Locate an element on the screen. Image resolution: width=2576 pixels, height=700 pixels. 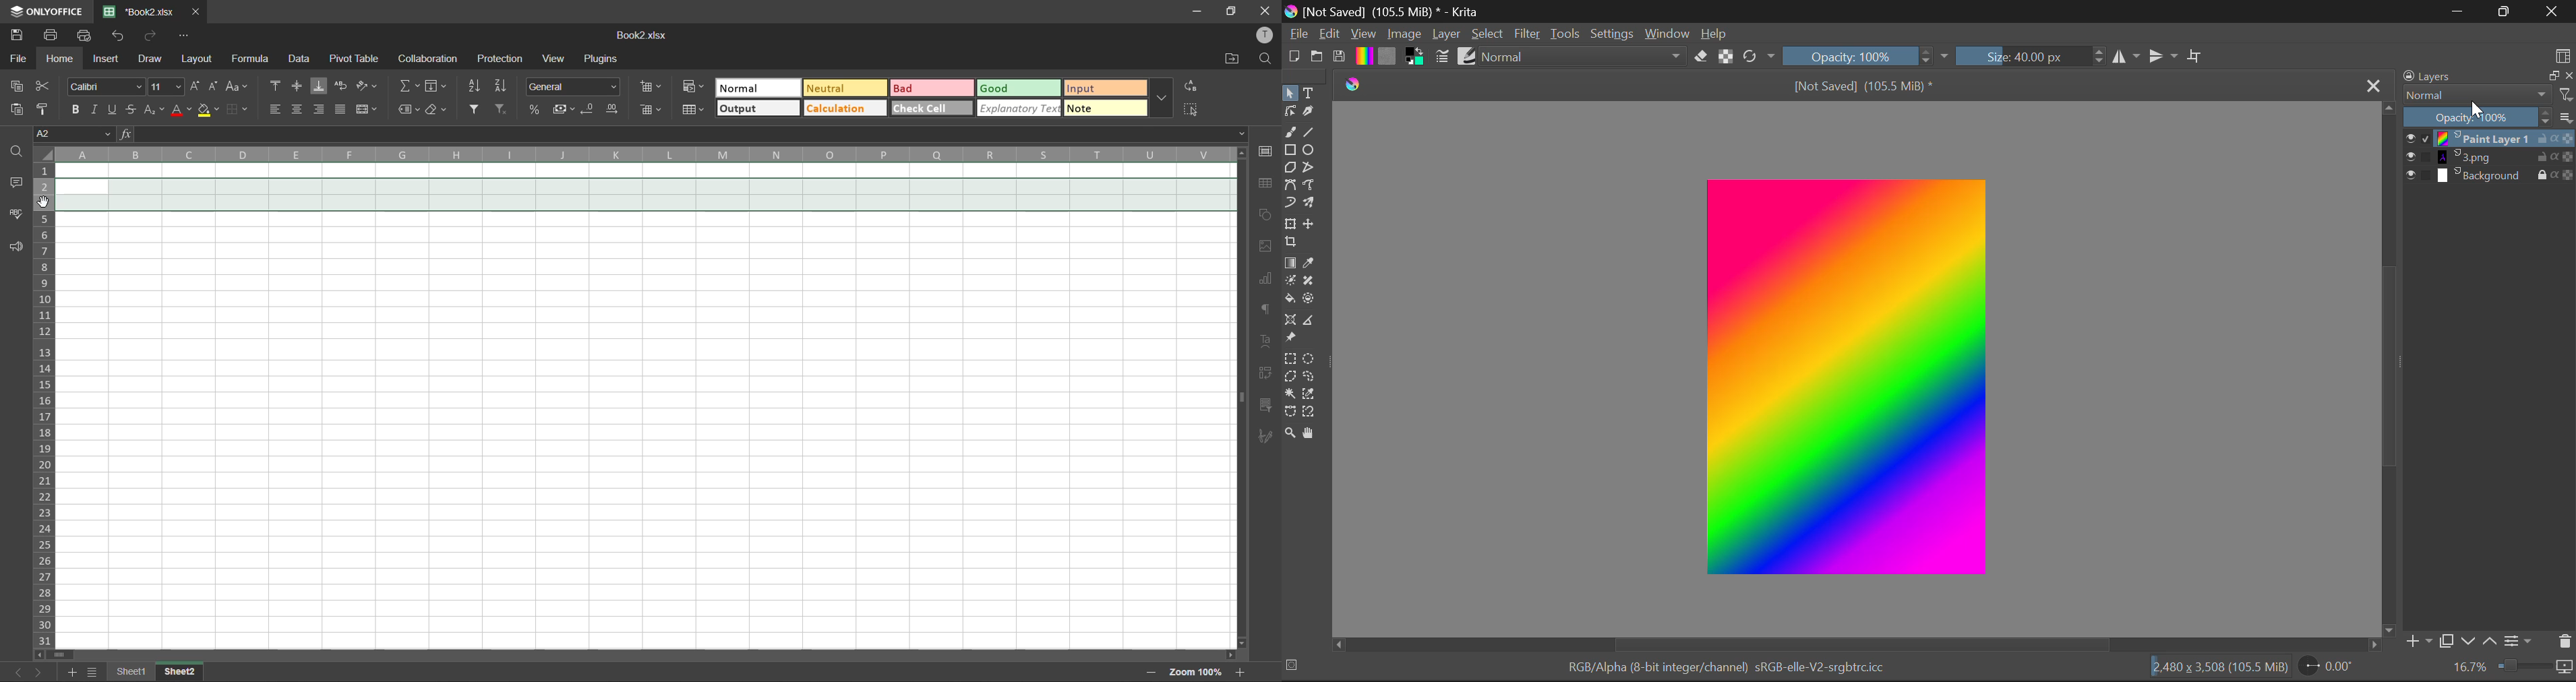
conditional formatting is located at coordinates (694, 85).